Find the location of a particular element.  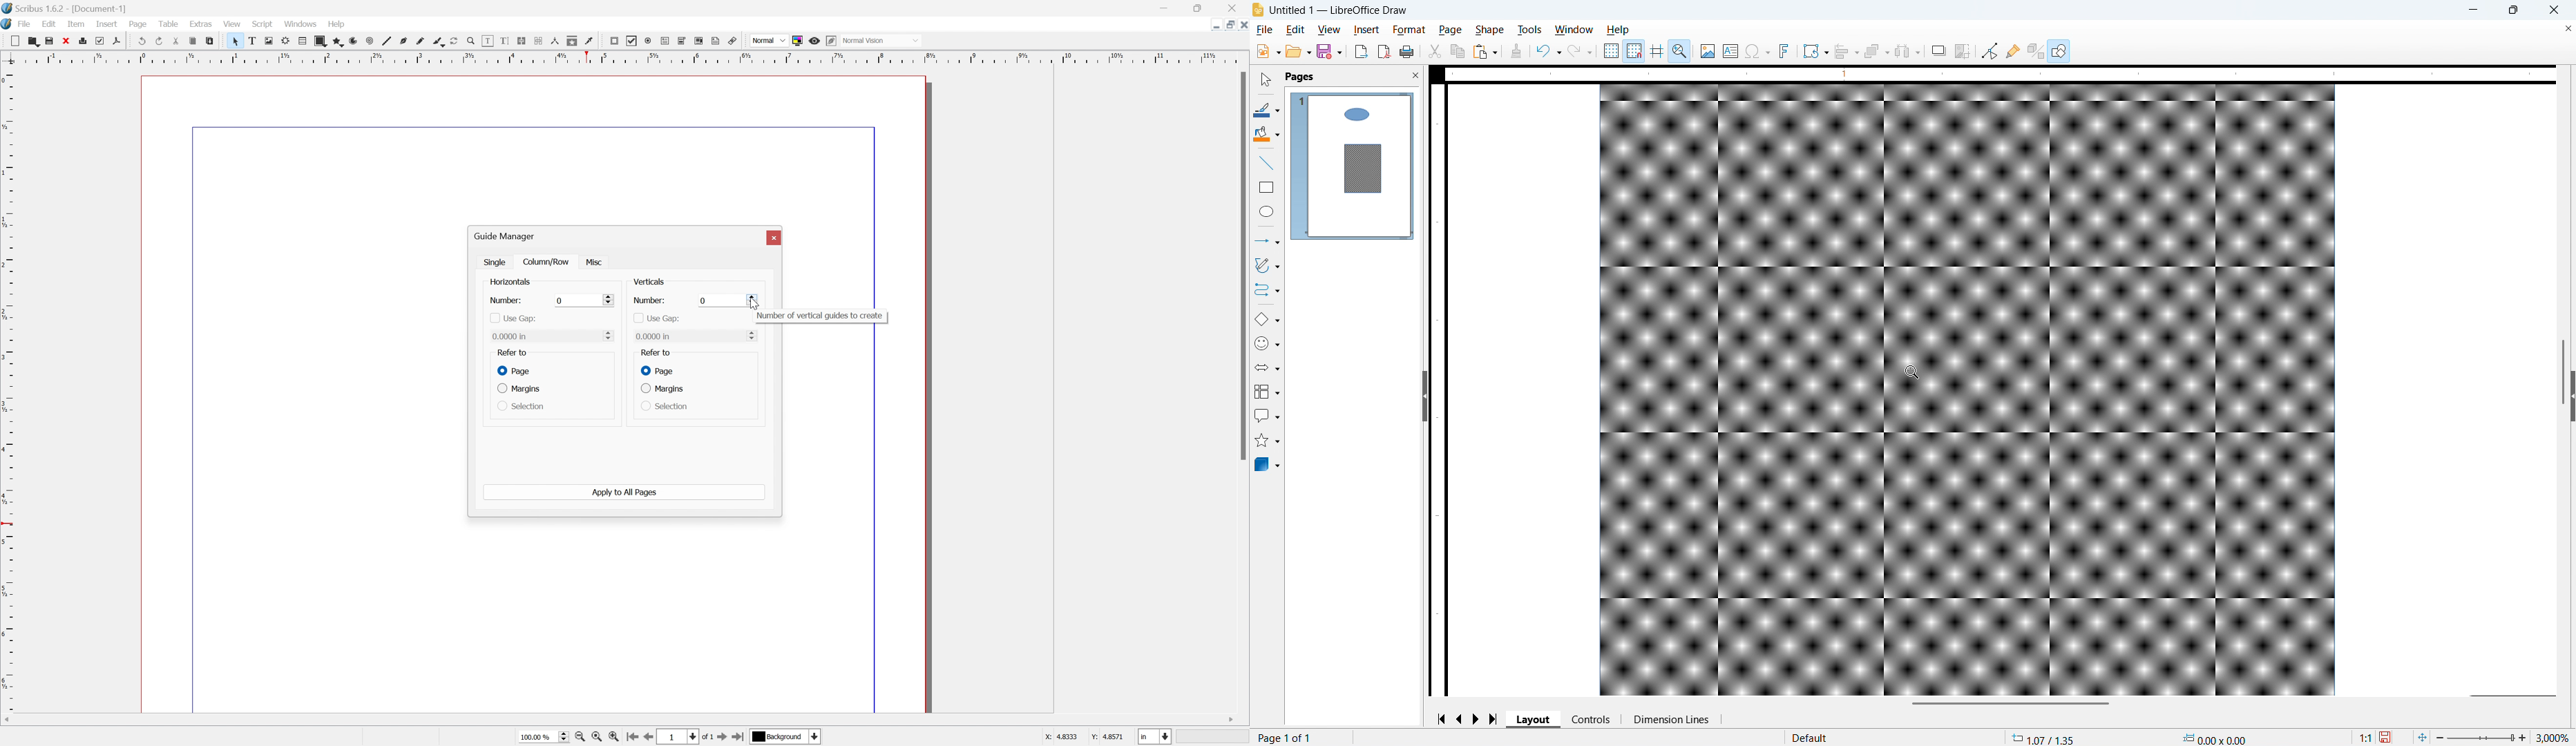

select current zoom level is located at coordinates (544, 738).